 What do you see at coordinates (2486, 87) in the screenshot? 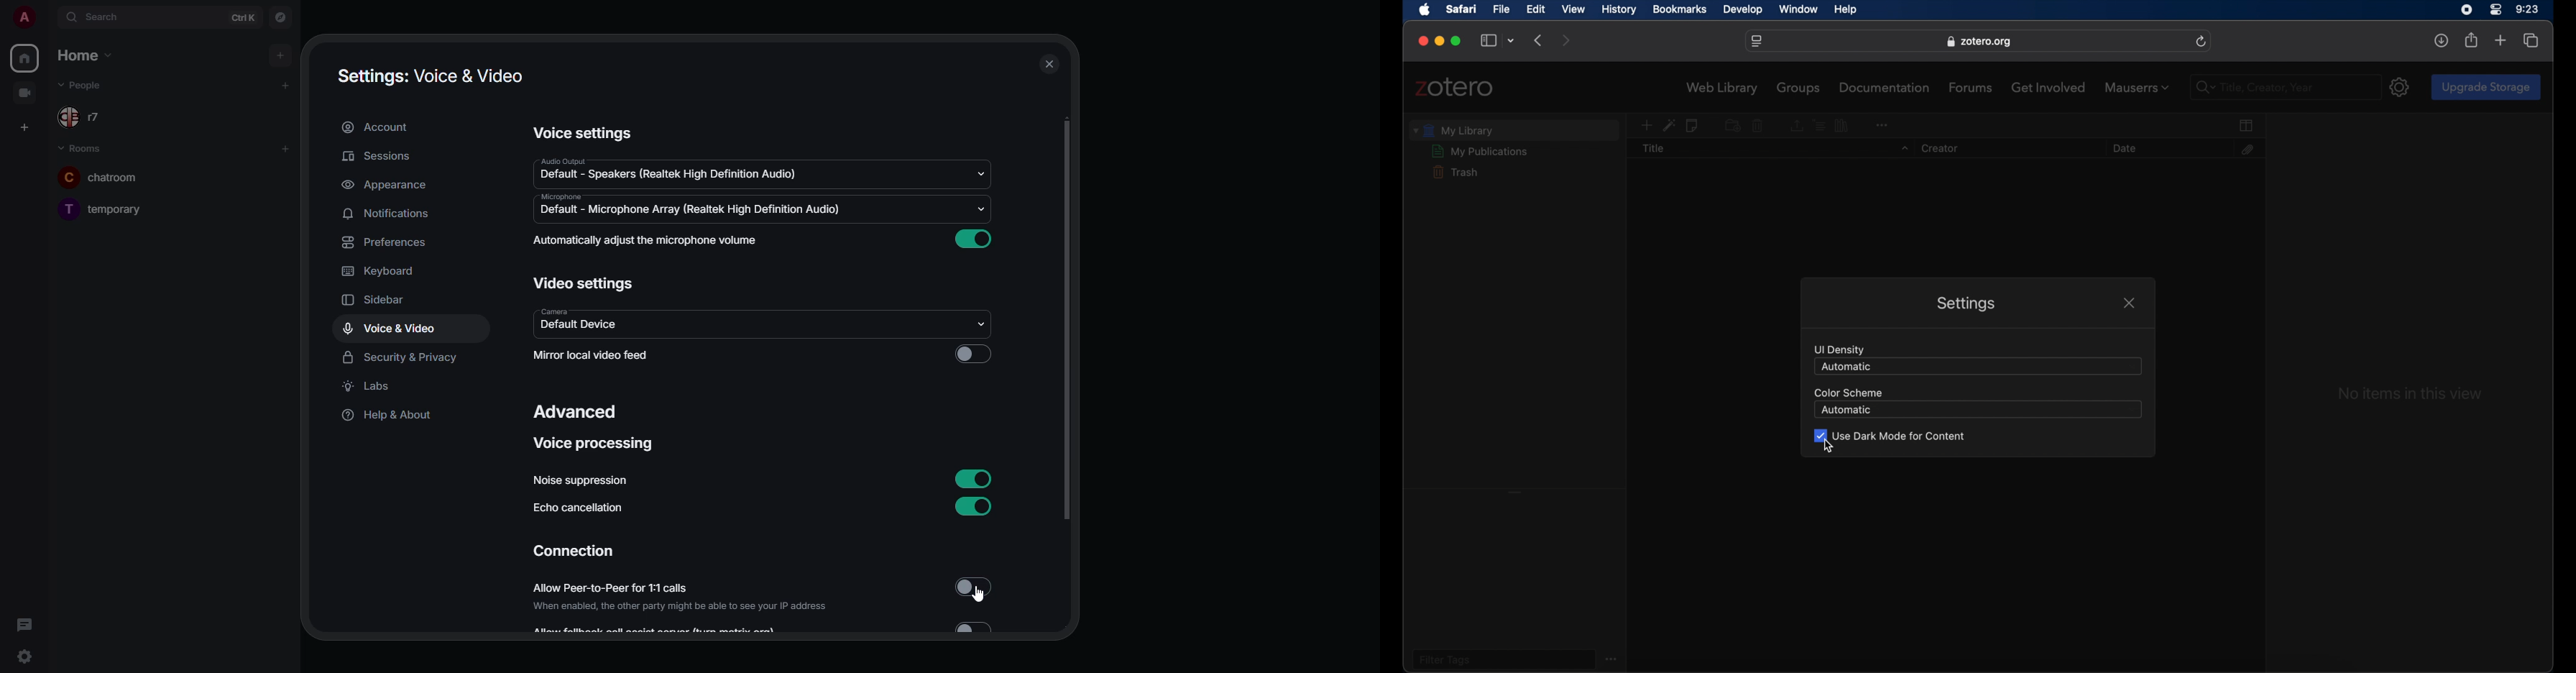
I see `upgrade storage` at bounding box center [2486, 87].